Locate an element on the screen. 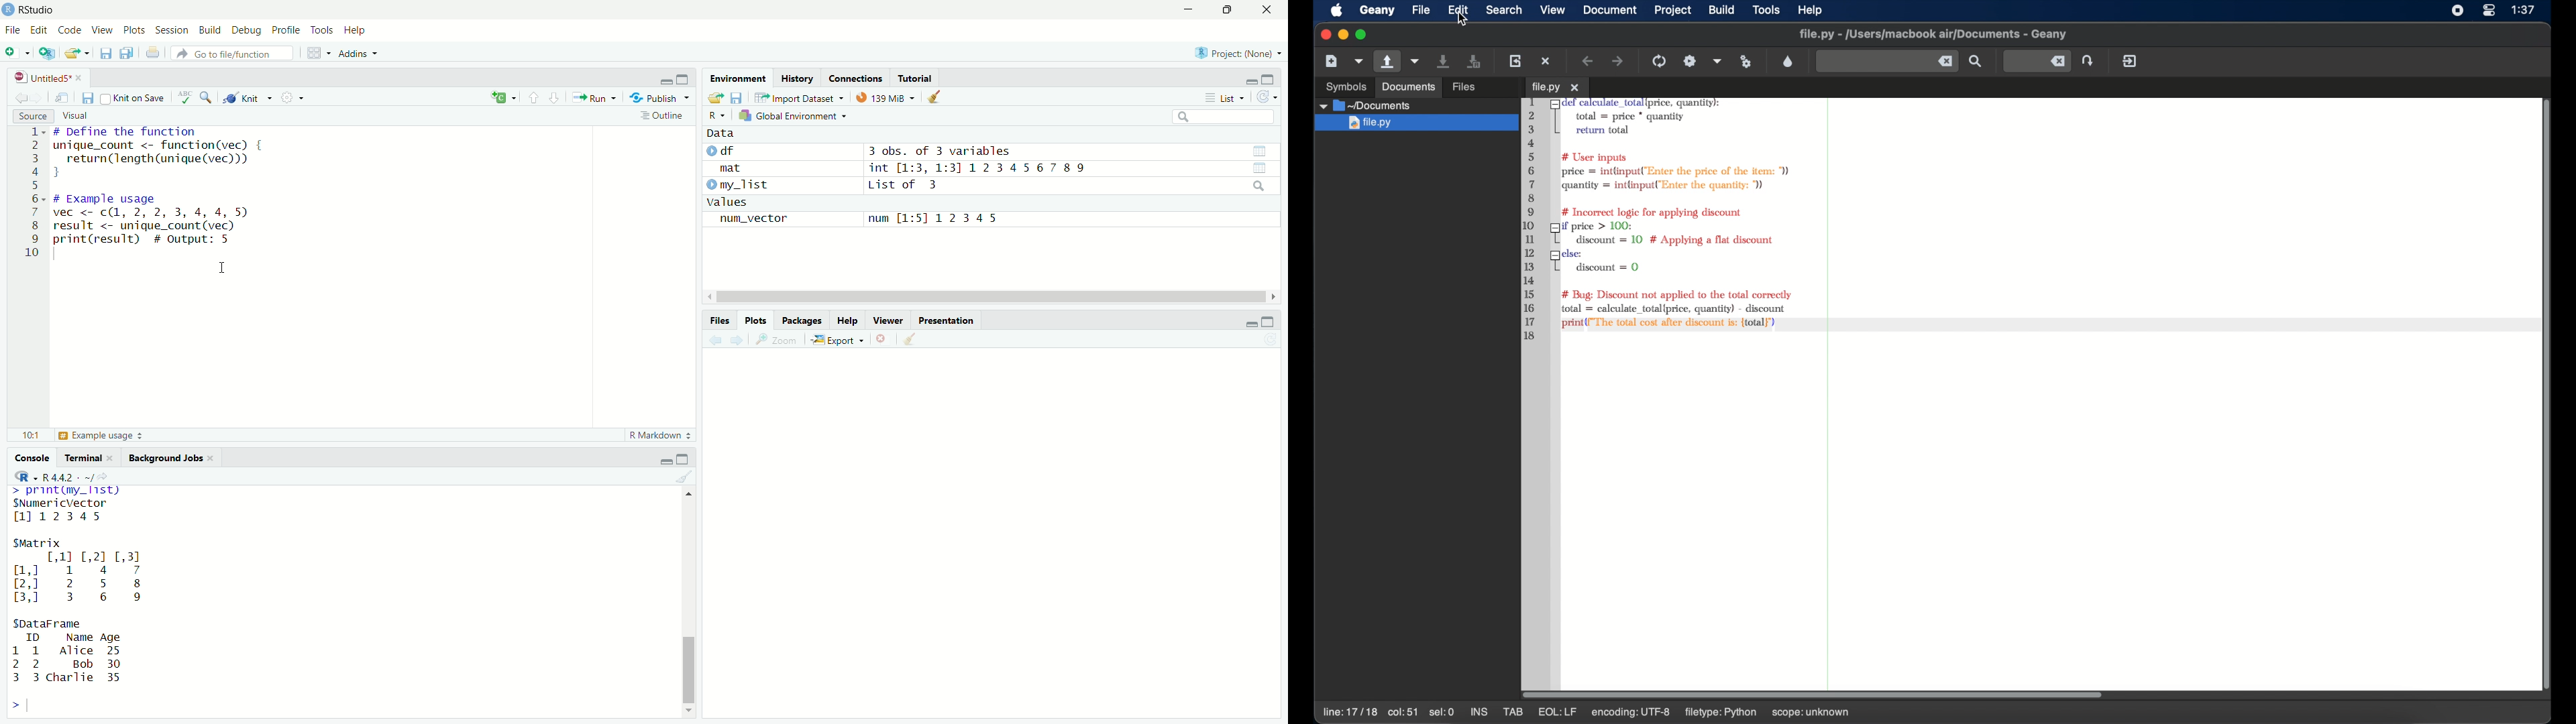 This screenshot has width=2576, height=728. search bar is located at coordinates (1225, 116).